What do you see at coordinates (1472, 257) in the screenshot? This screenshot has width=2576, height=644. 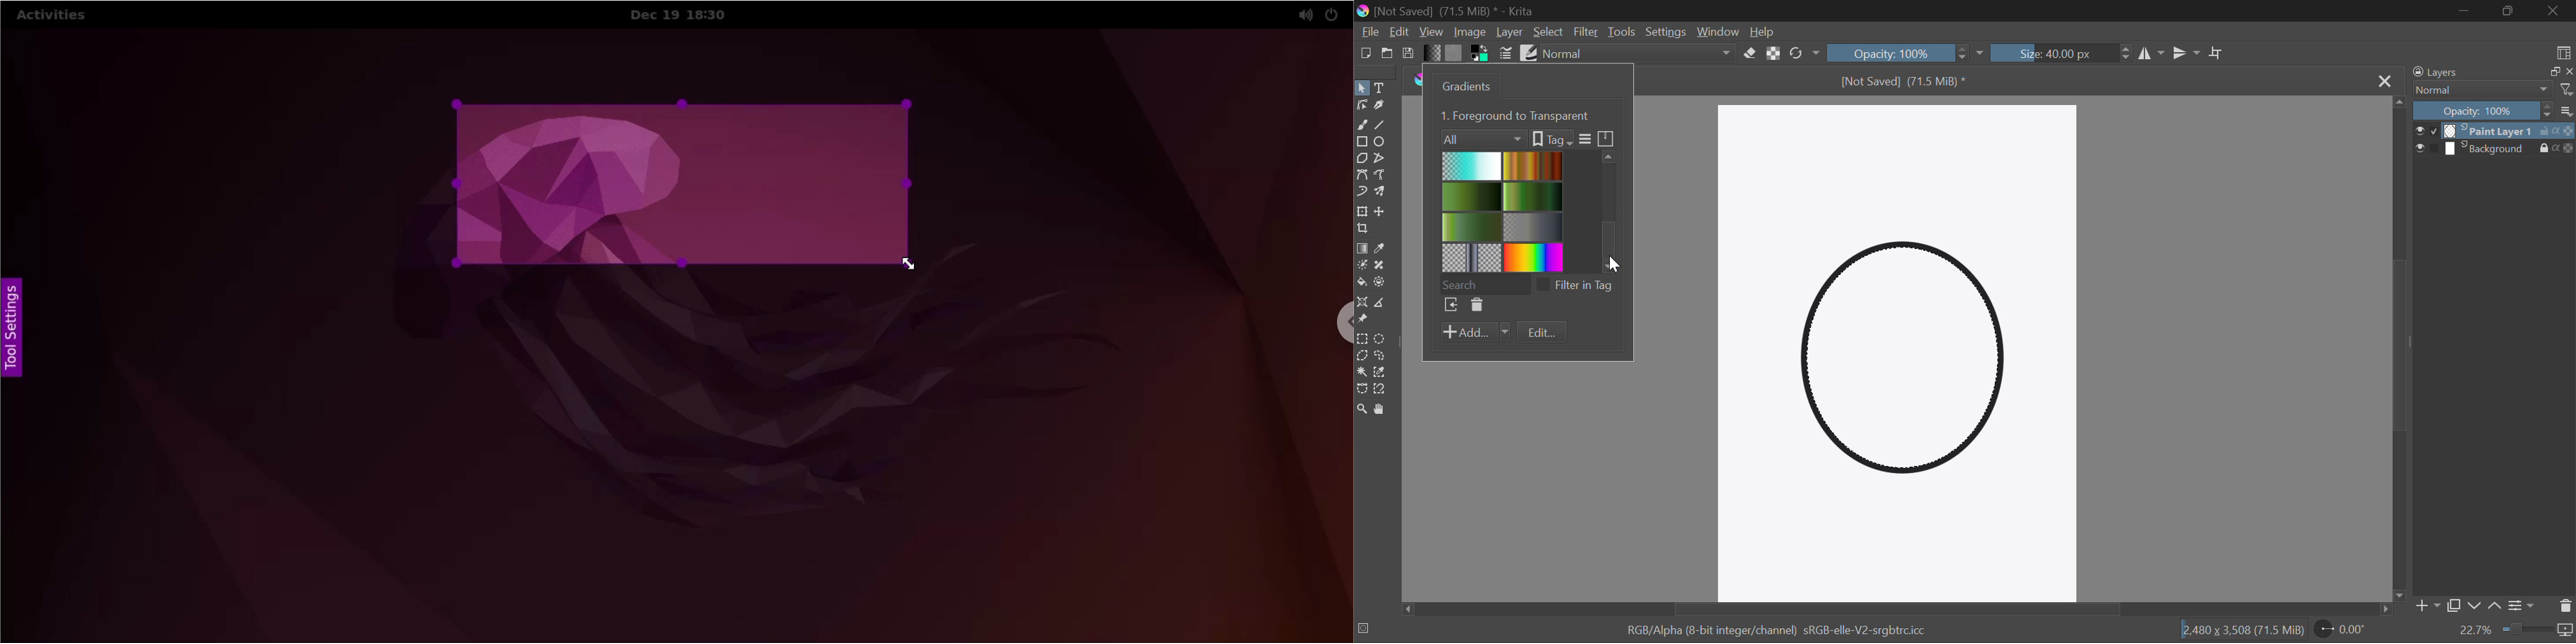 I see `Pattern` at bounding box center [1472, 257].